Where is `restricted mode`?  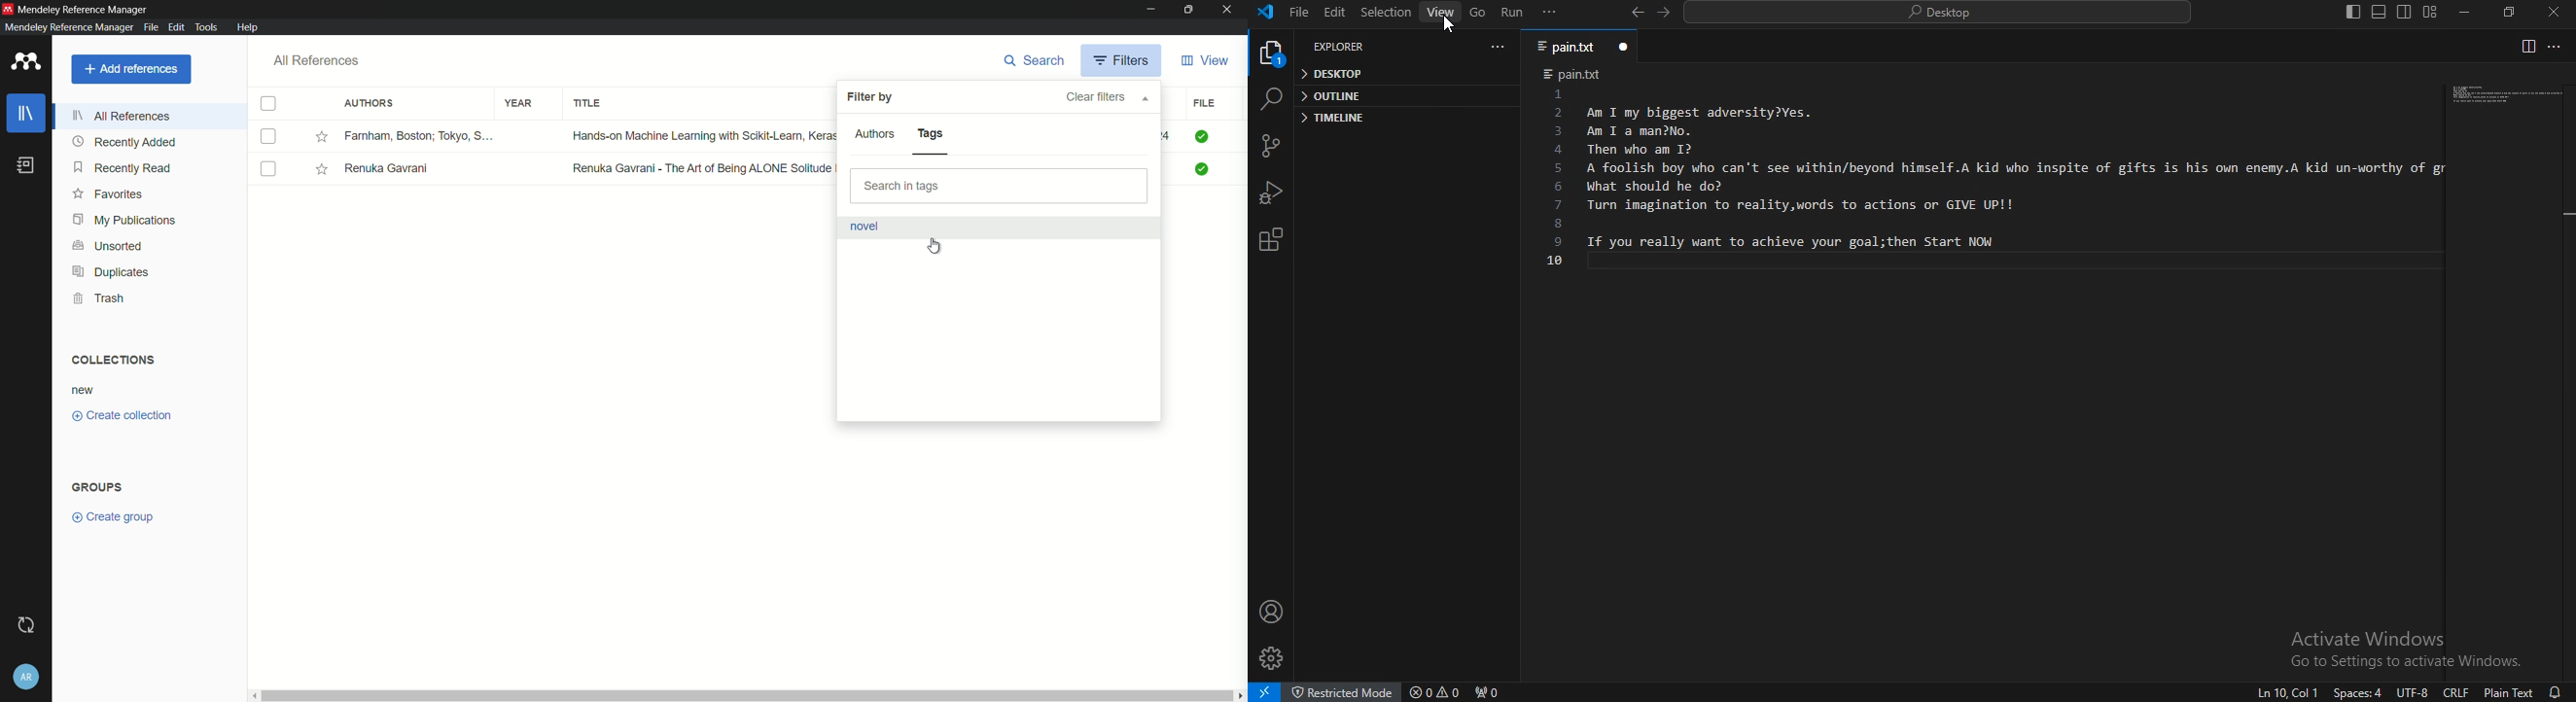 restricted mode is located at coordinates (1341, 691).